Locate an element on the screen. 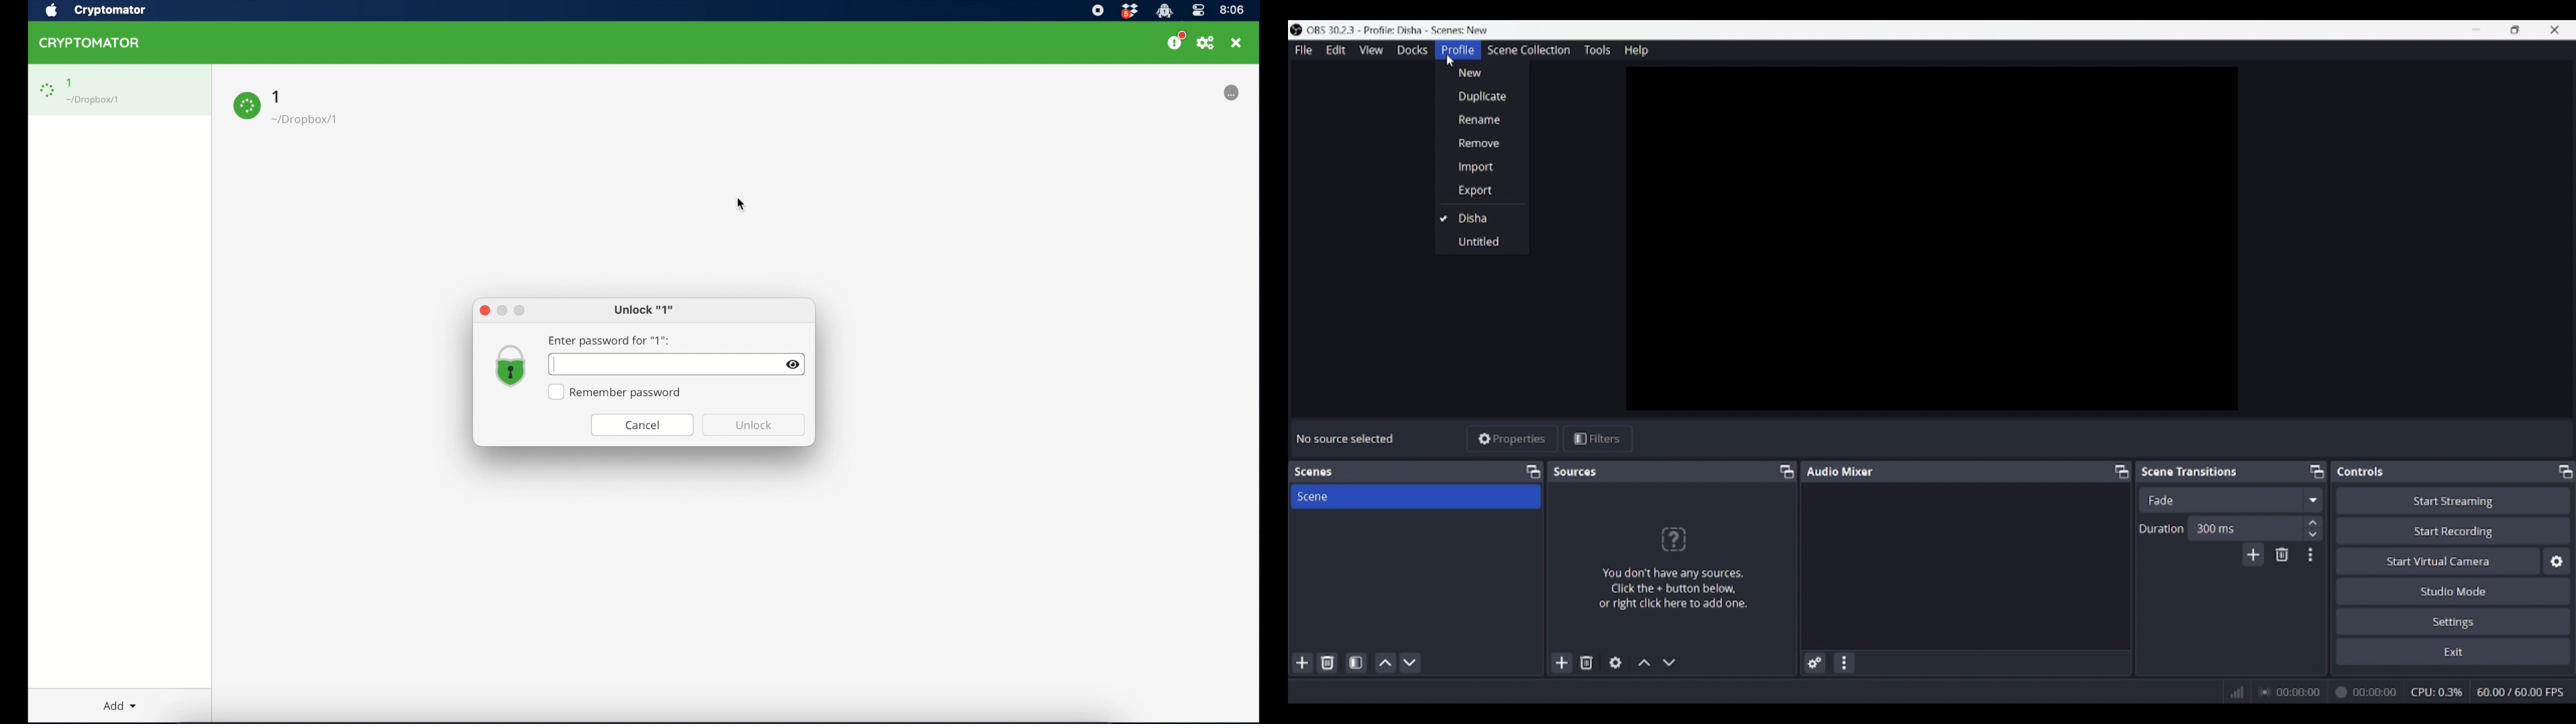 This screenshot has width=2576, height=728. Move scene down is located at coordinates (1409, 663).